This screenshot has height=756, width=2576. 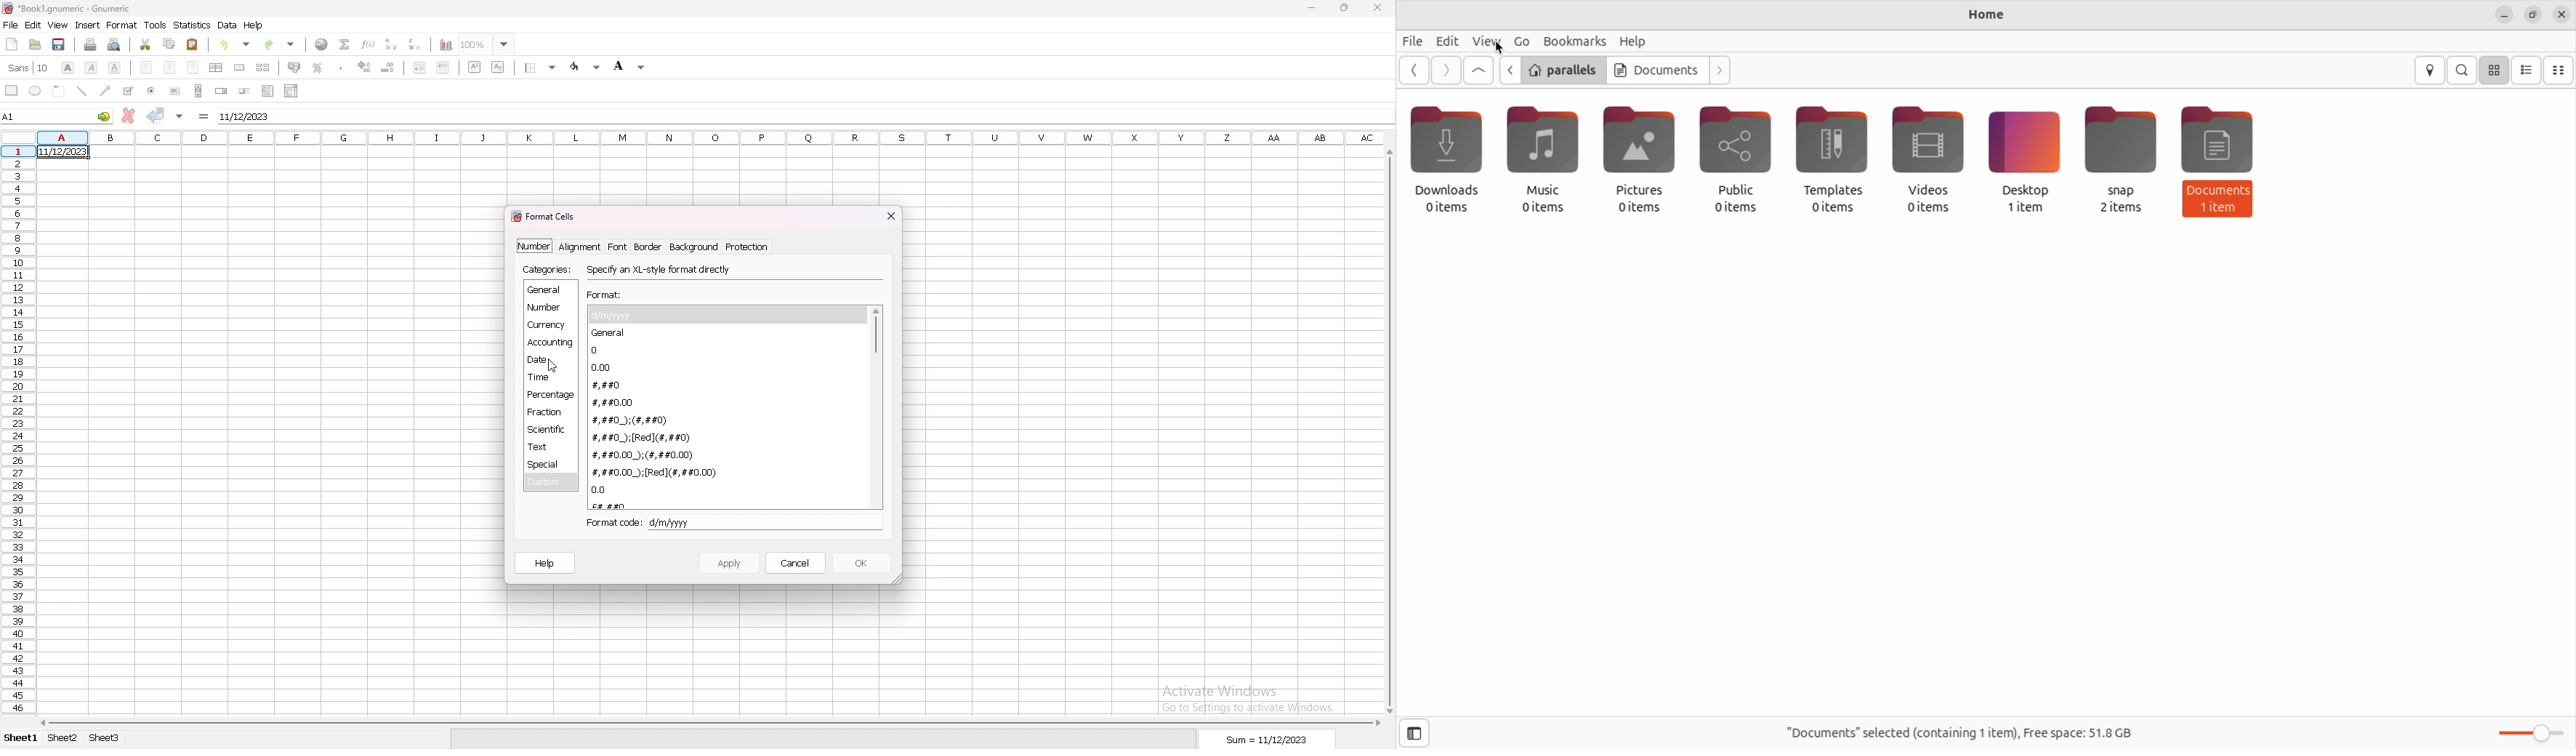 I want to click on italic, so click(x=91, y=68).